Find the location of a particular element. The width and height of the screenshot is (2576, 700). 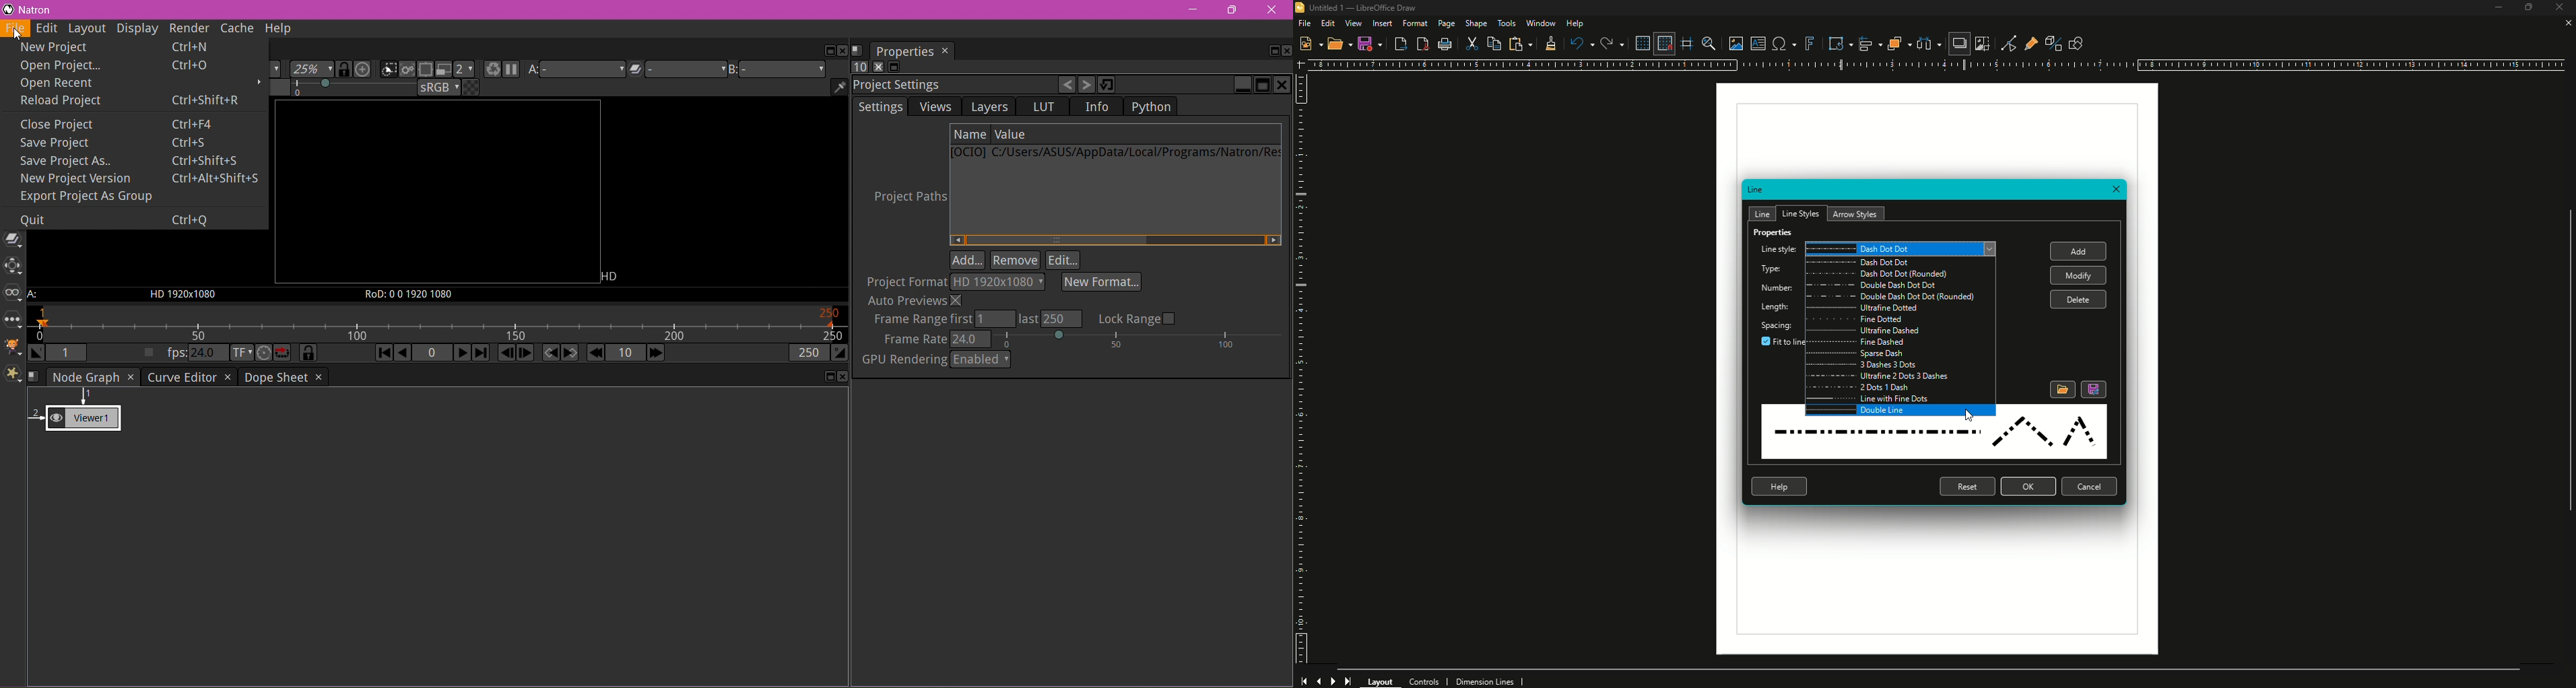

Fine Dotted is located at coordinates (1901, 321).